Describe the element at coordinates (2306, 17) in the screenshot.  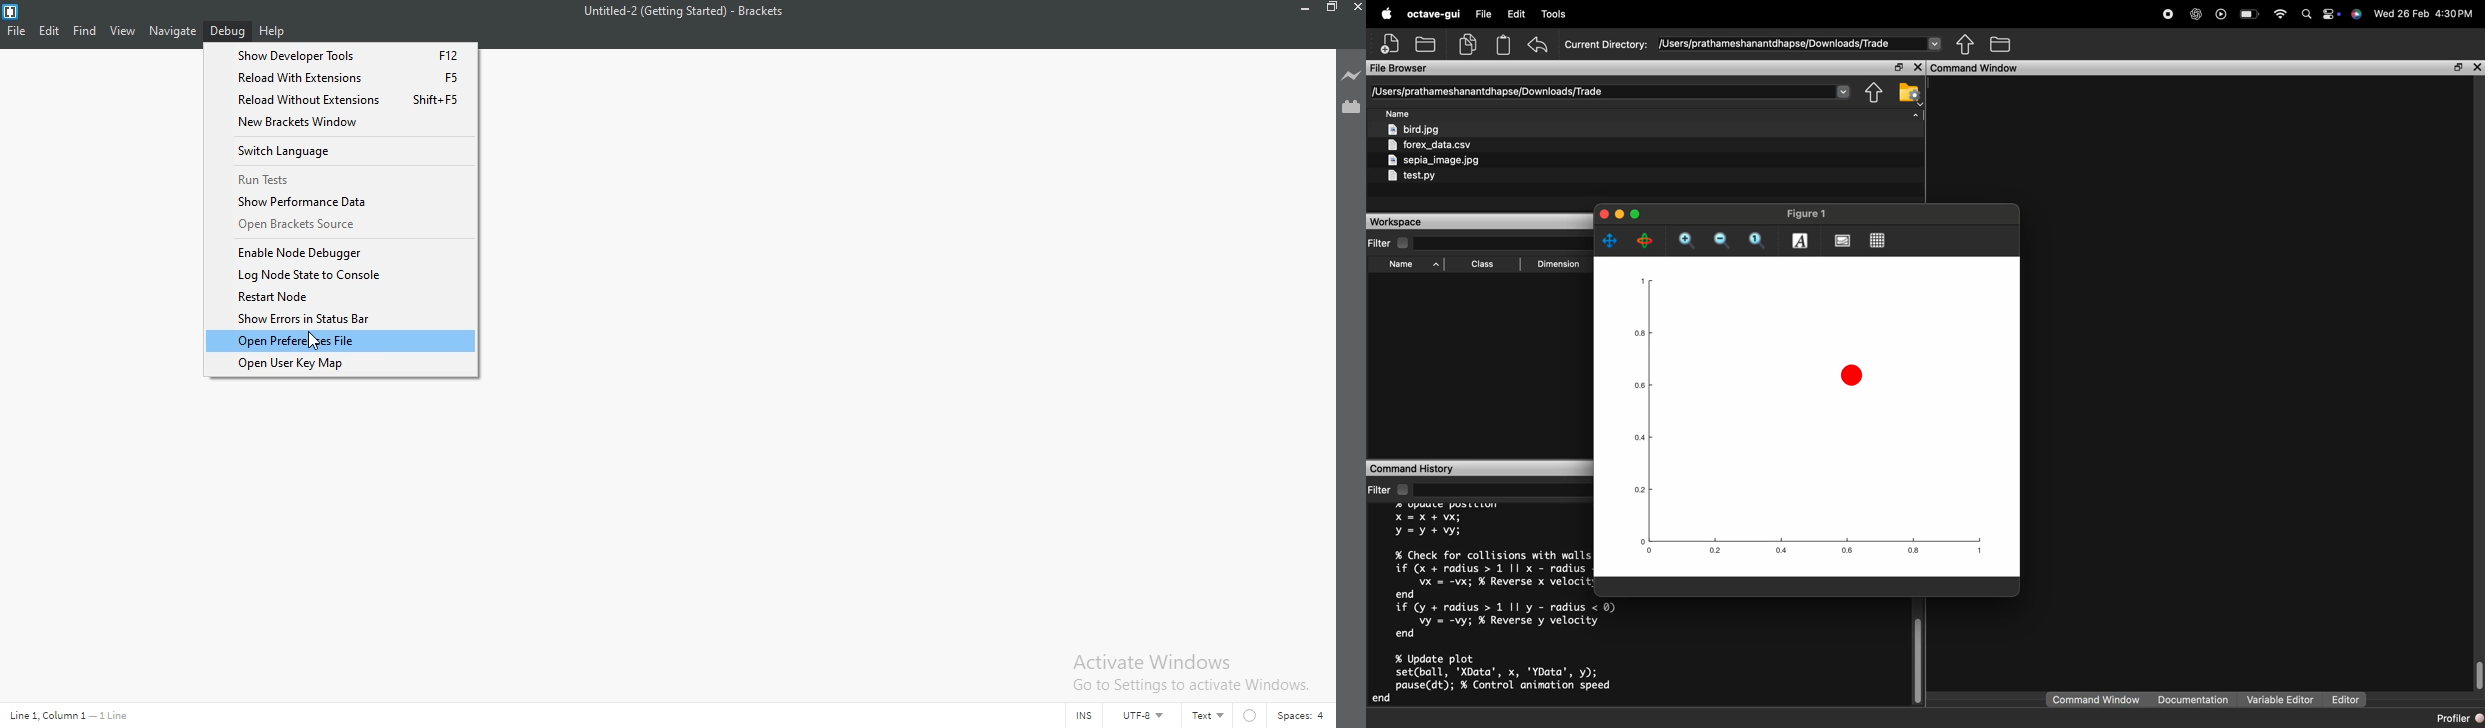
I see `search` at that location.